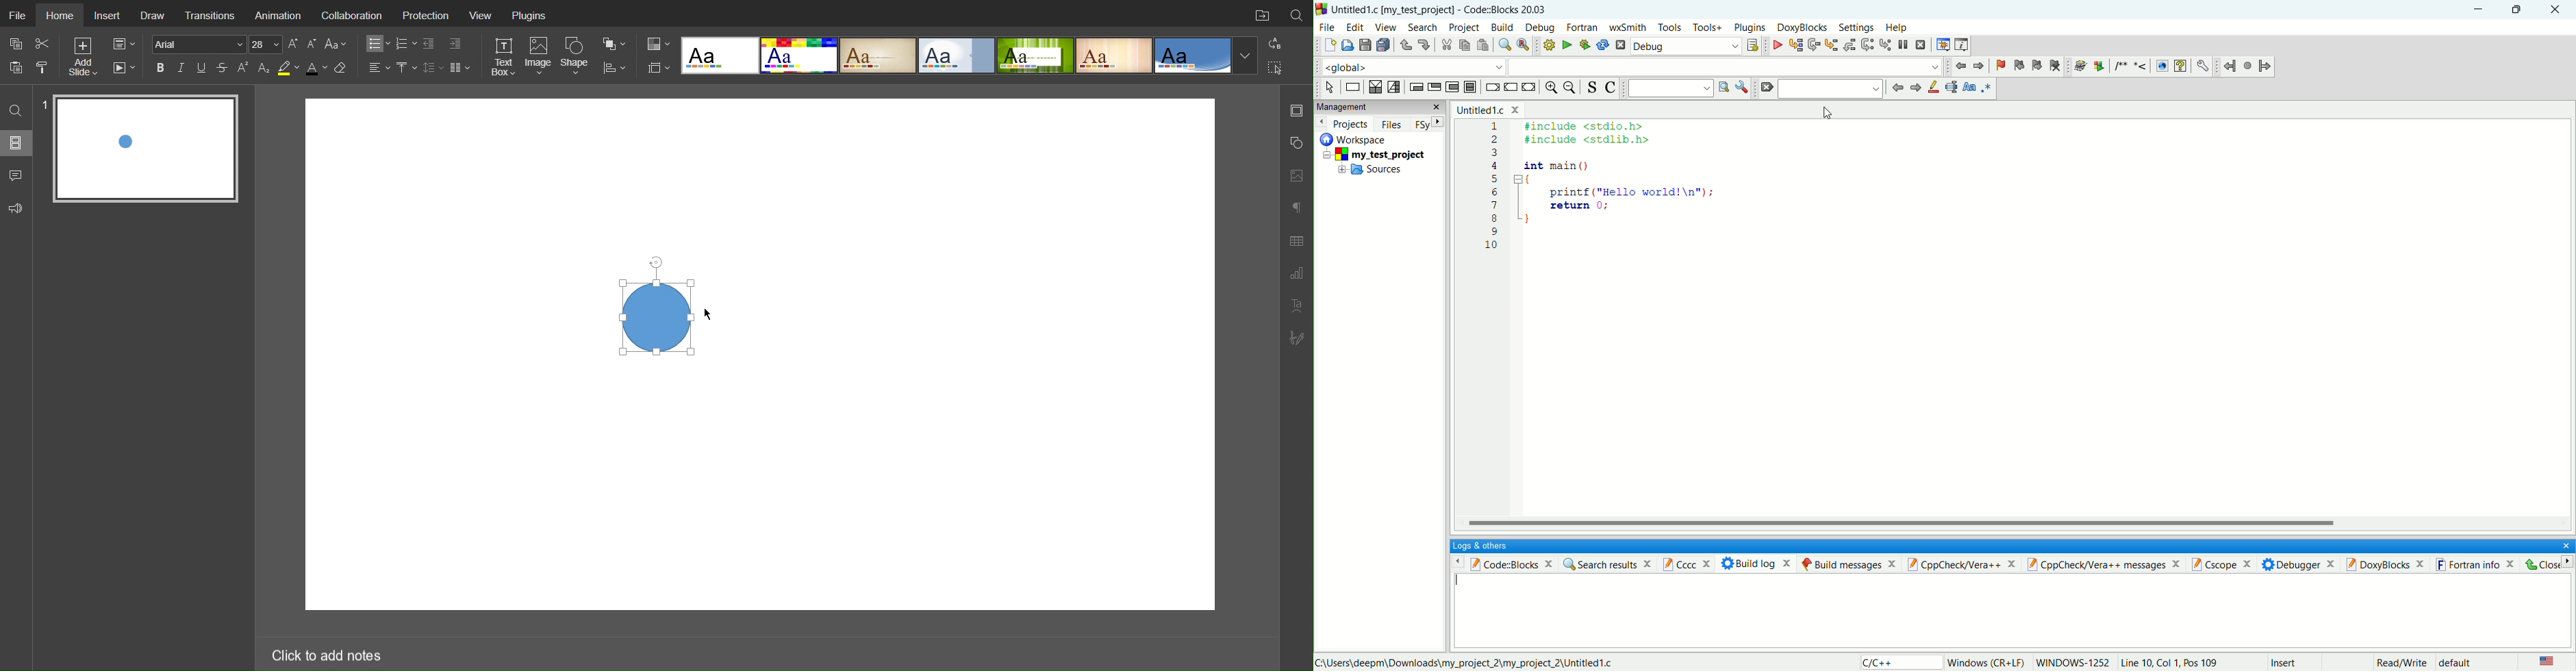 The width and height of the screenshot is (2576, 672). I want to click on logo, so click(1321, 7).